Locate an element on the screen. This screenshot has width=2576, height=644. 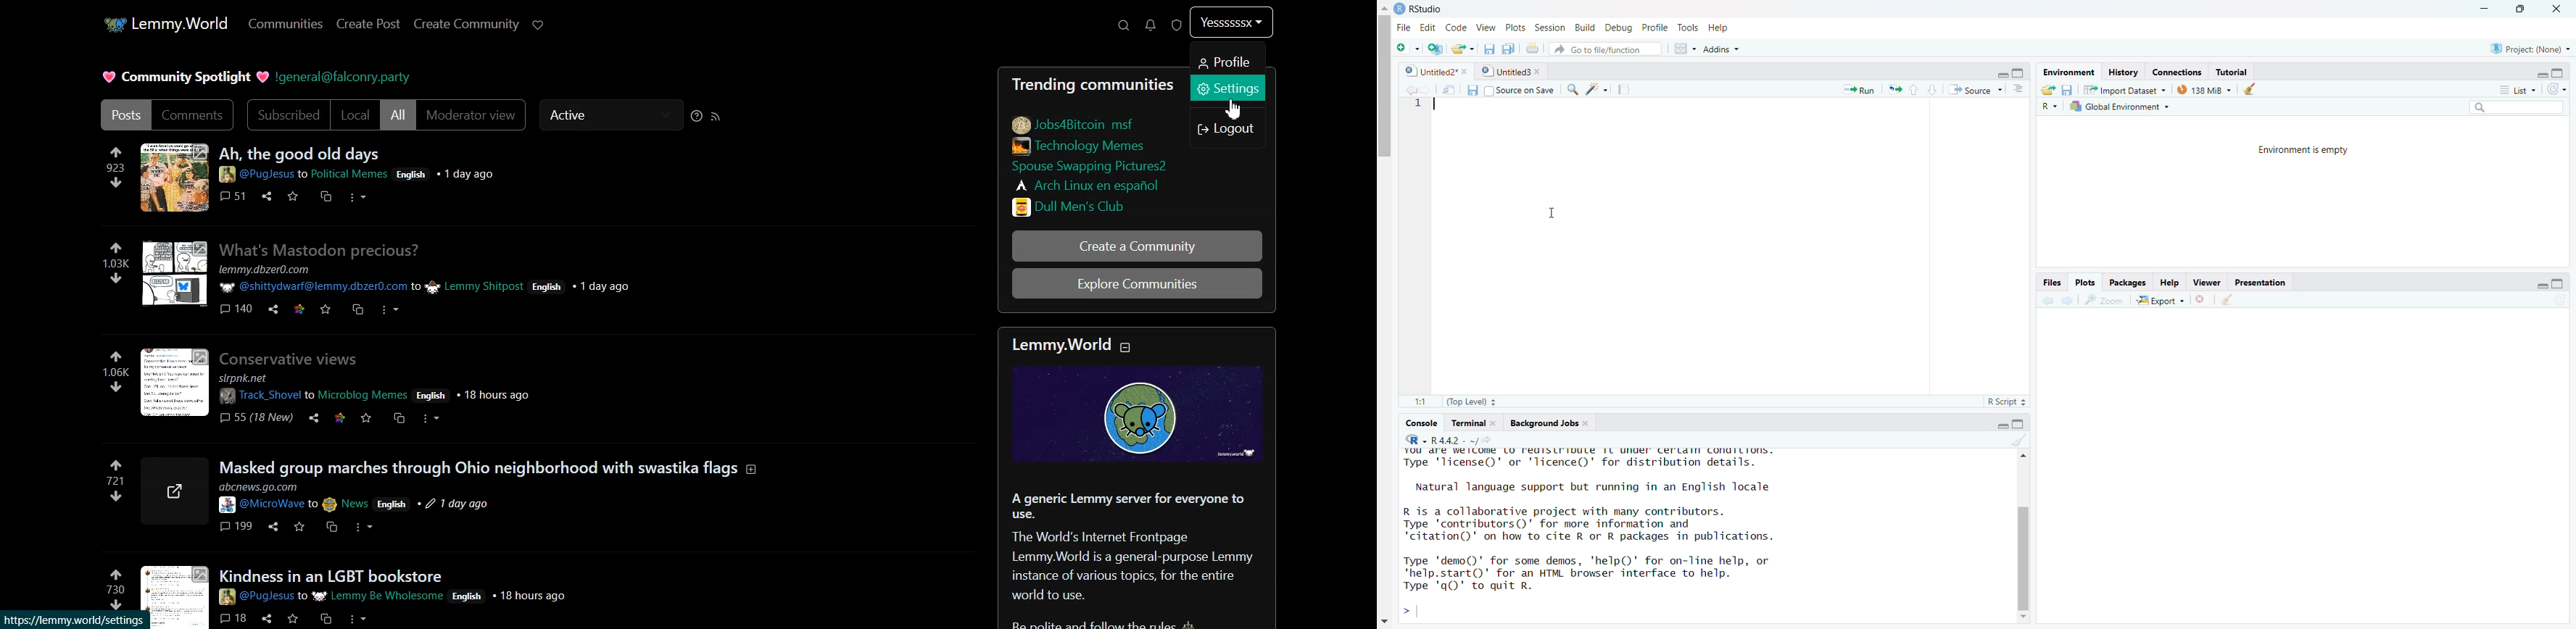
> View is located at coordinates (1488, 27).